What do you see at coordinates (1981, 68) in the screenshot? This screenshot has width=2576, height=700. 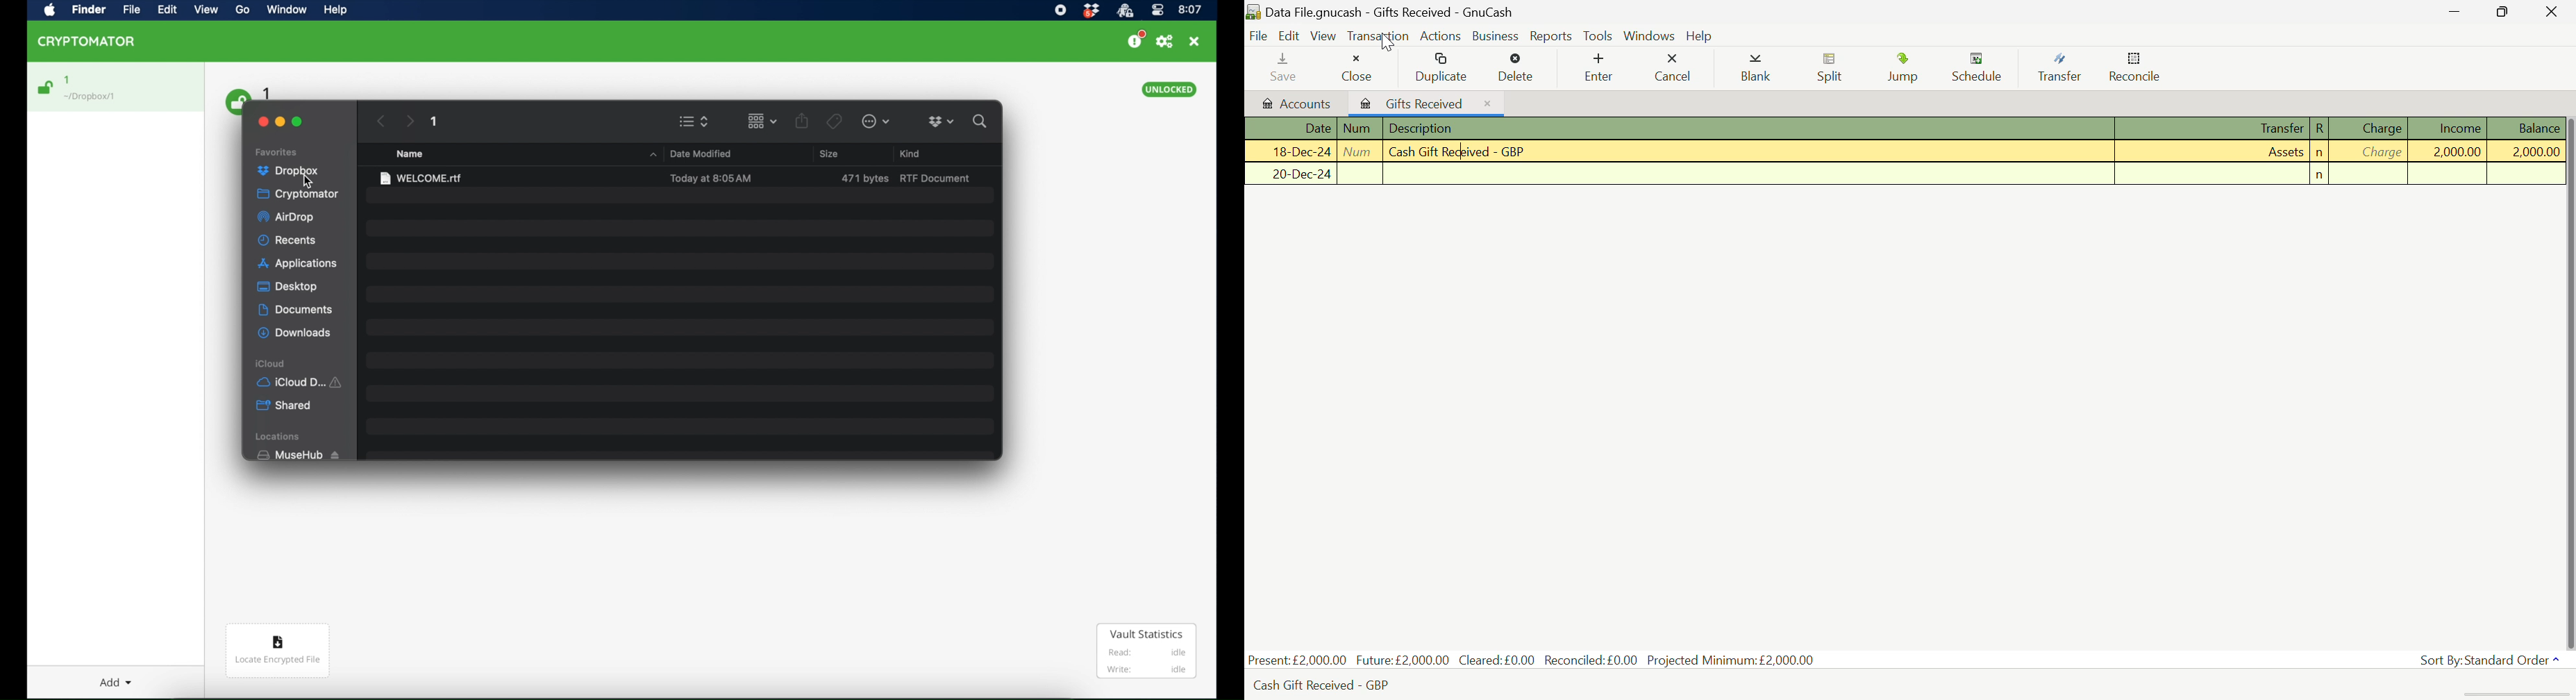 I see `Schedule` at bounding box center [1981, 68].